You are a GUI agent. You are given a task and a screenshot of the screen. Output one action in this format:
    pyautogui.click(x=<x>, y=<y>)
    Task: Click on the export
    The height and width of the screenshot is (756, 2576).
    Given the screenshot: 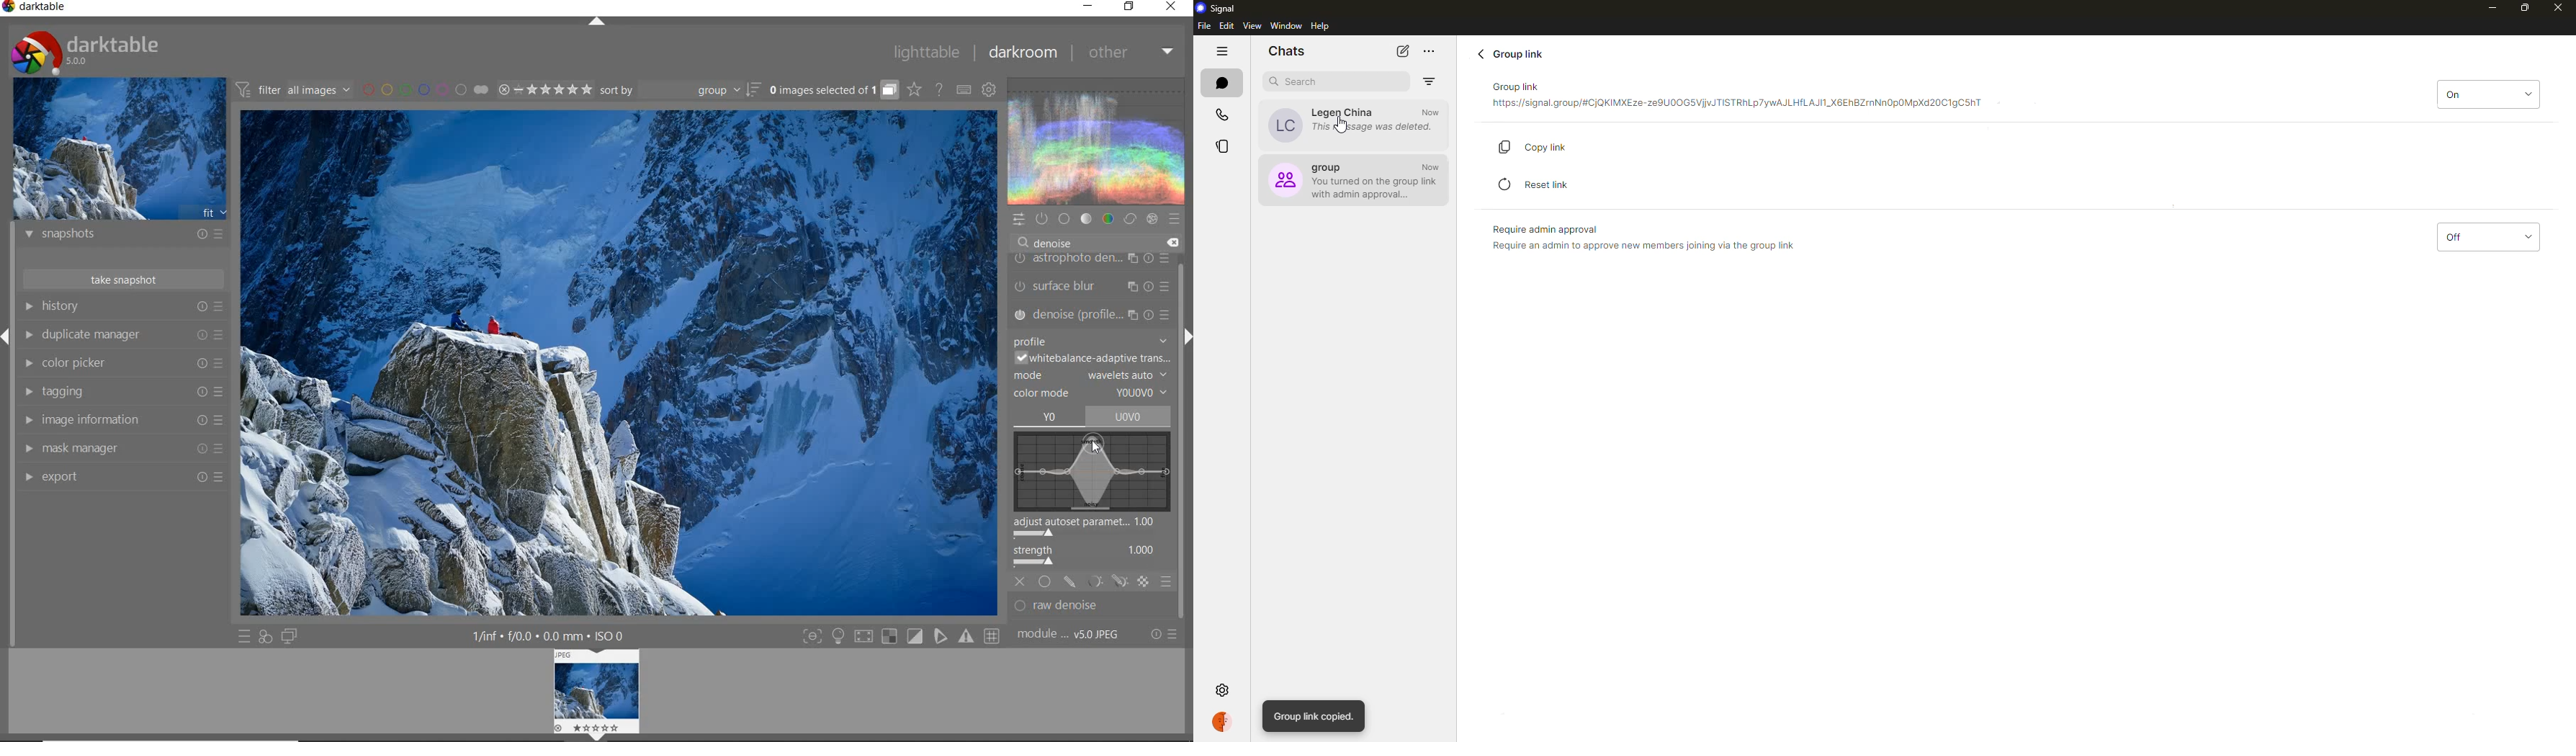 What is the action you would take?
    pyautogui.click(x=121, y=476)
    